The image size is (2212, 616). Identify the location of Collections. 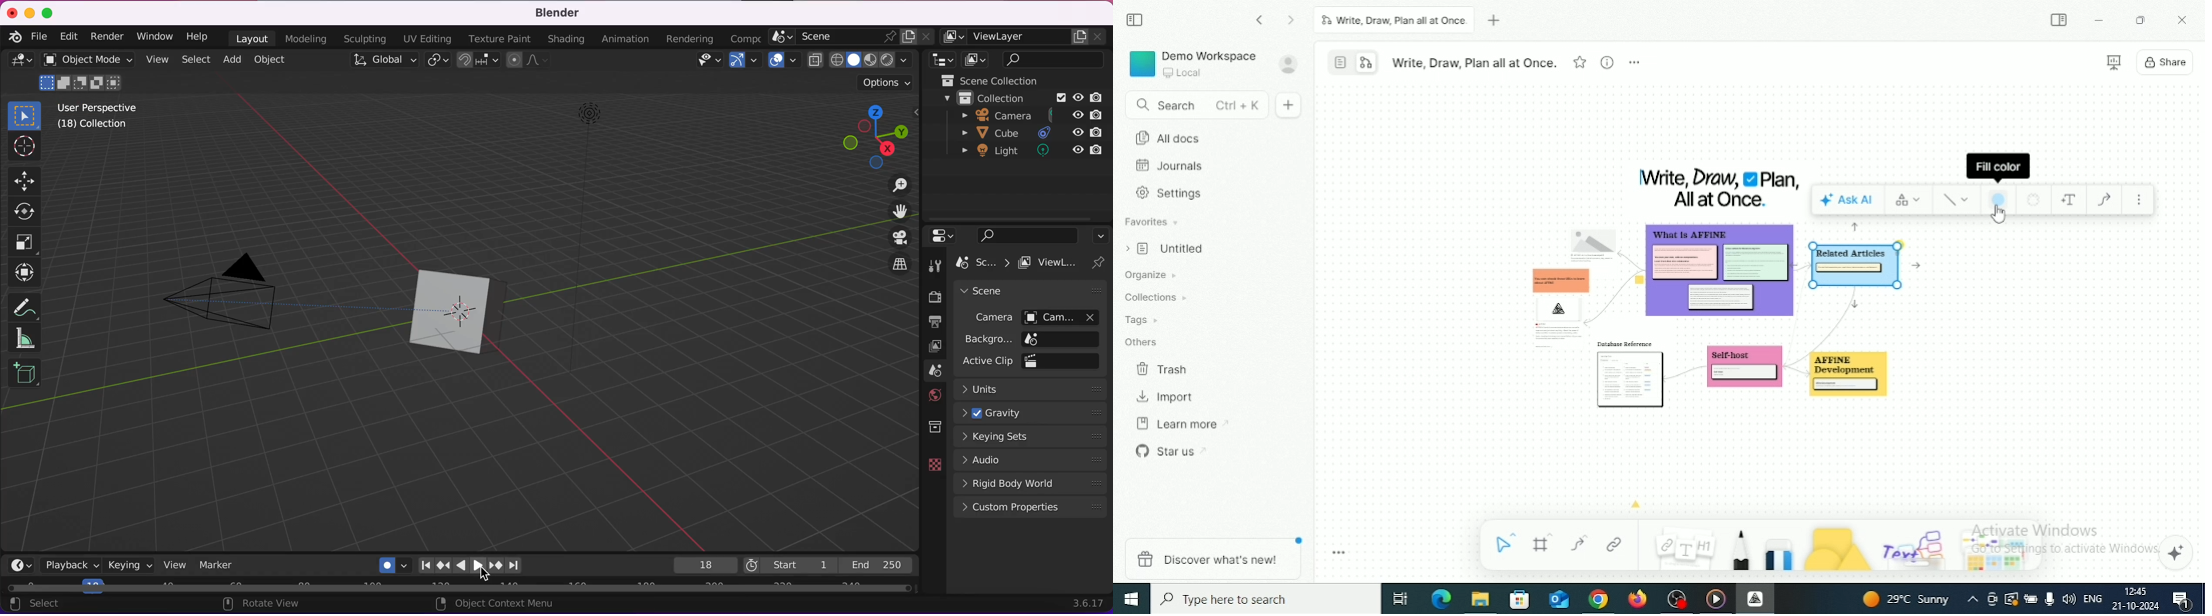
(1157, 296).